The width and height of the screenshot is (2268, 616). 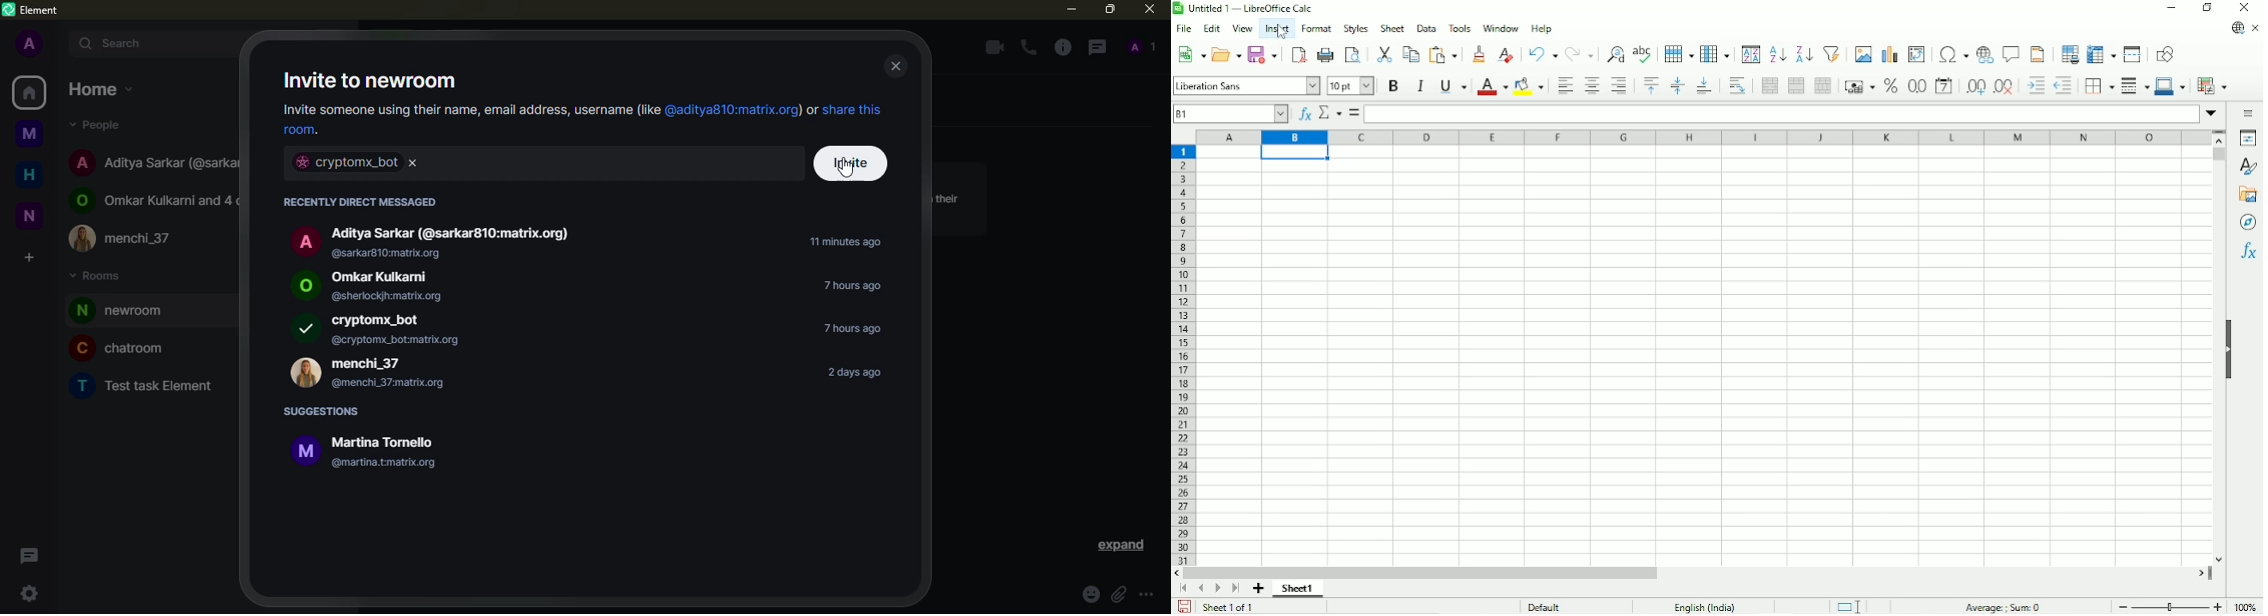 What do you see at coordinates (1676, 85) in the screenshot?
I see `Center vertically` at bounding box center [1676, 85].